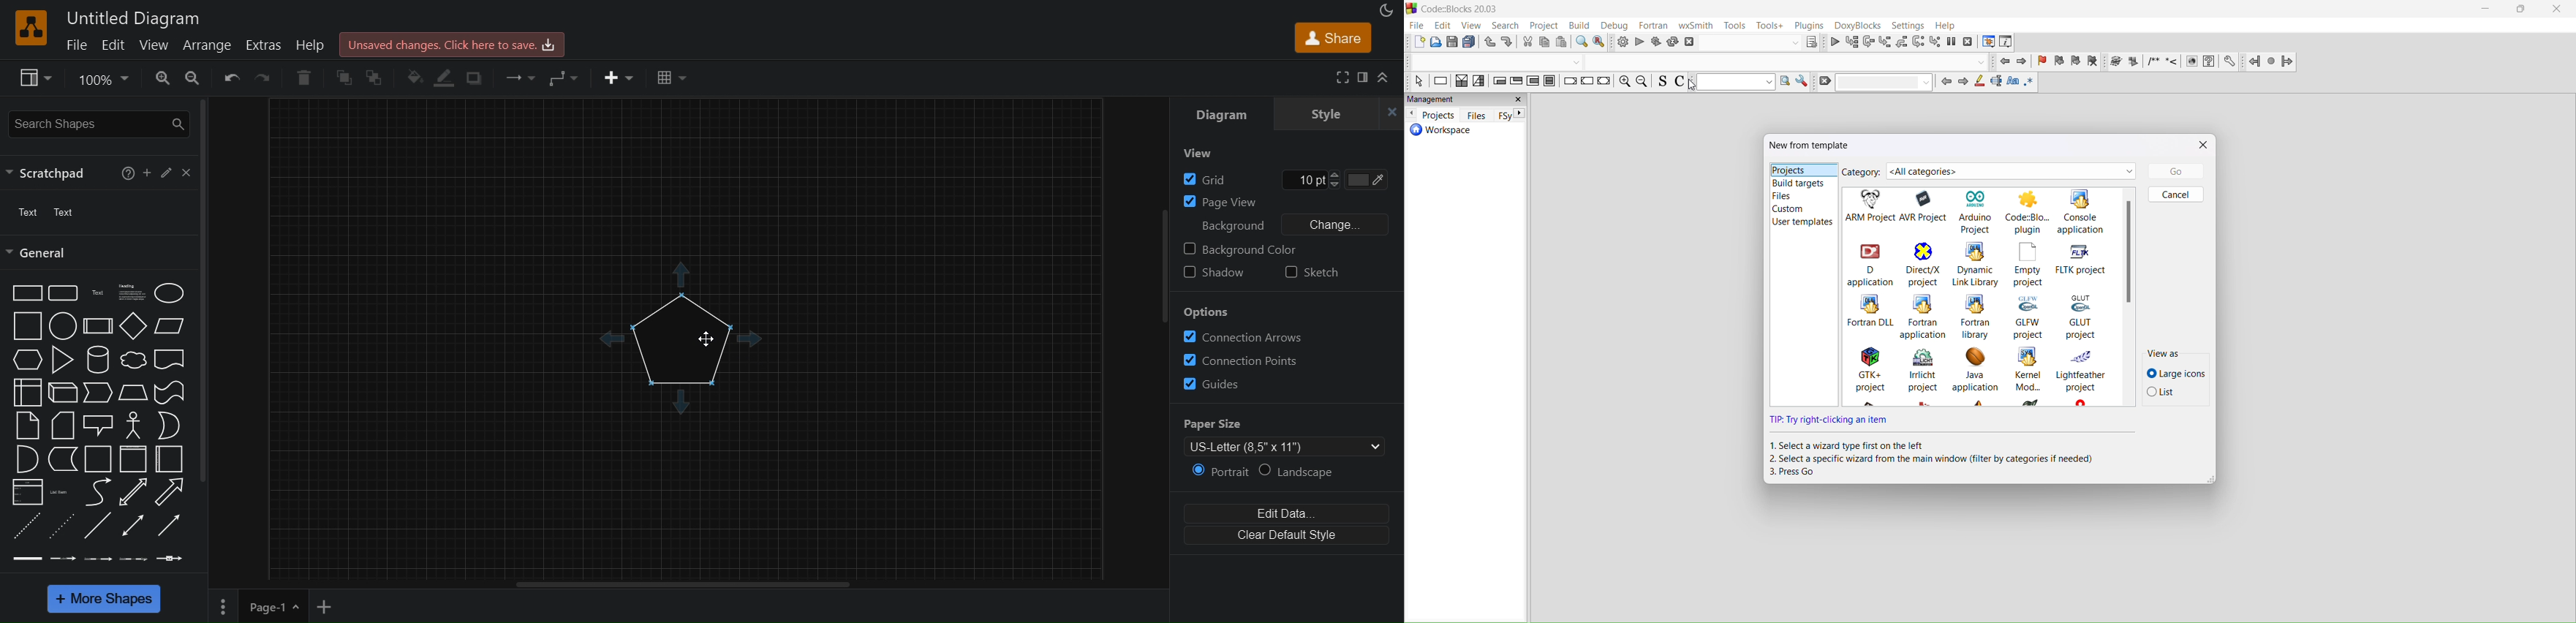  Describe the element at coordinates (99, 124) in the screenshot. I see `search shapes` at that location.